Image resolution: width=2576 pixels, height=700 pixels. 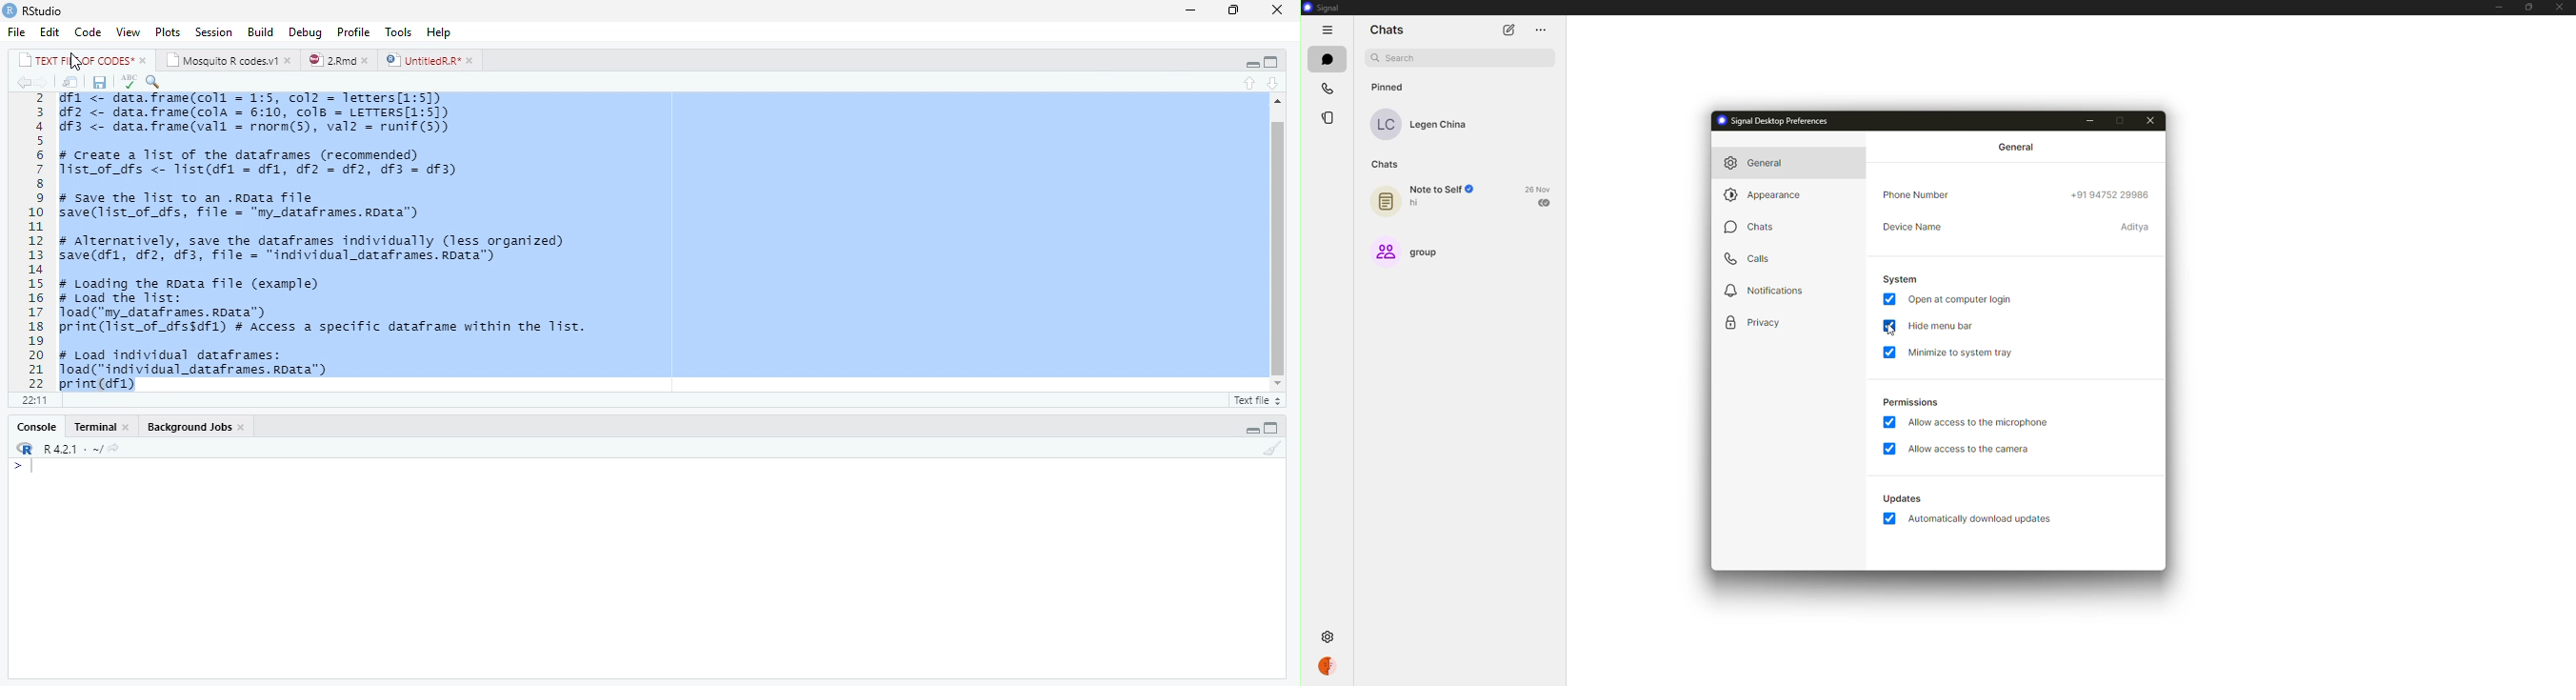 What do you see at coordinates (35, 427) in the screenshot?
I see `Console` at bounding box center [35, 427].